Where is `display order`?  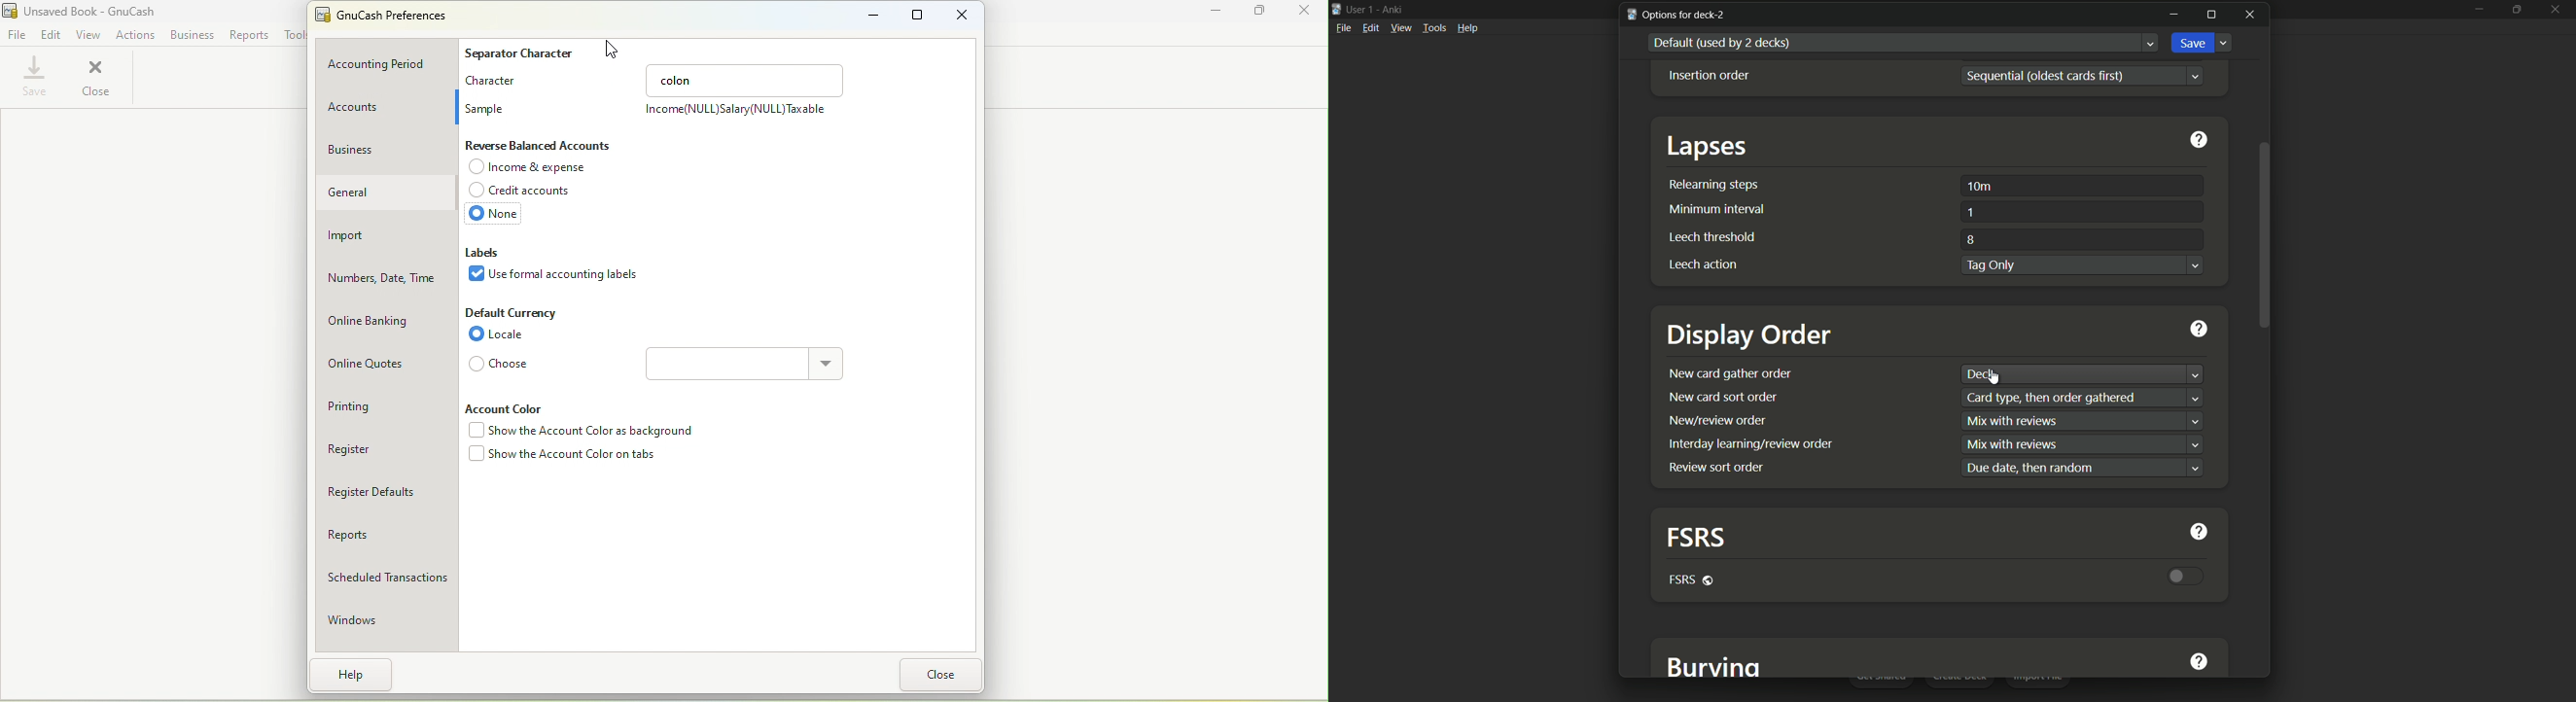 display order is located at coordinates (1746, 339).